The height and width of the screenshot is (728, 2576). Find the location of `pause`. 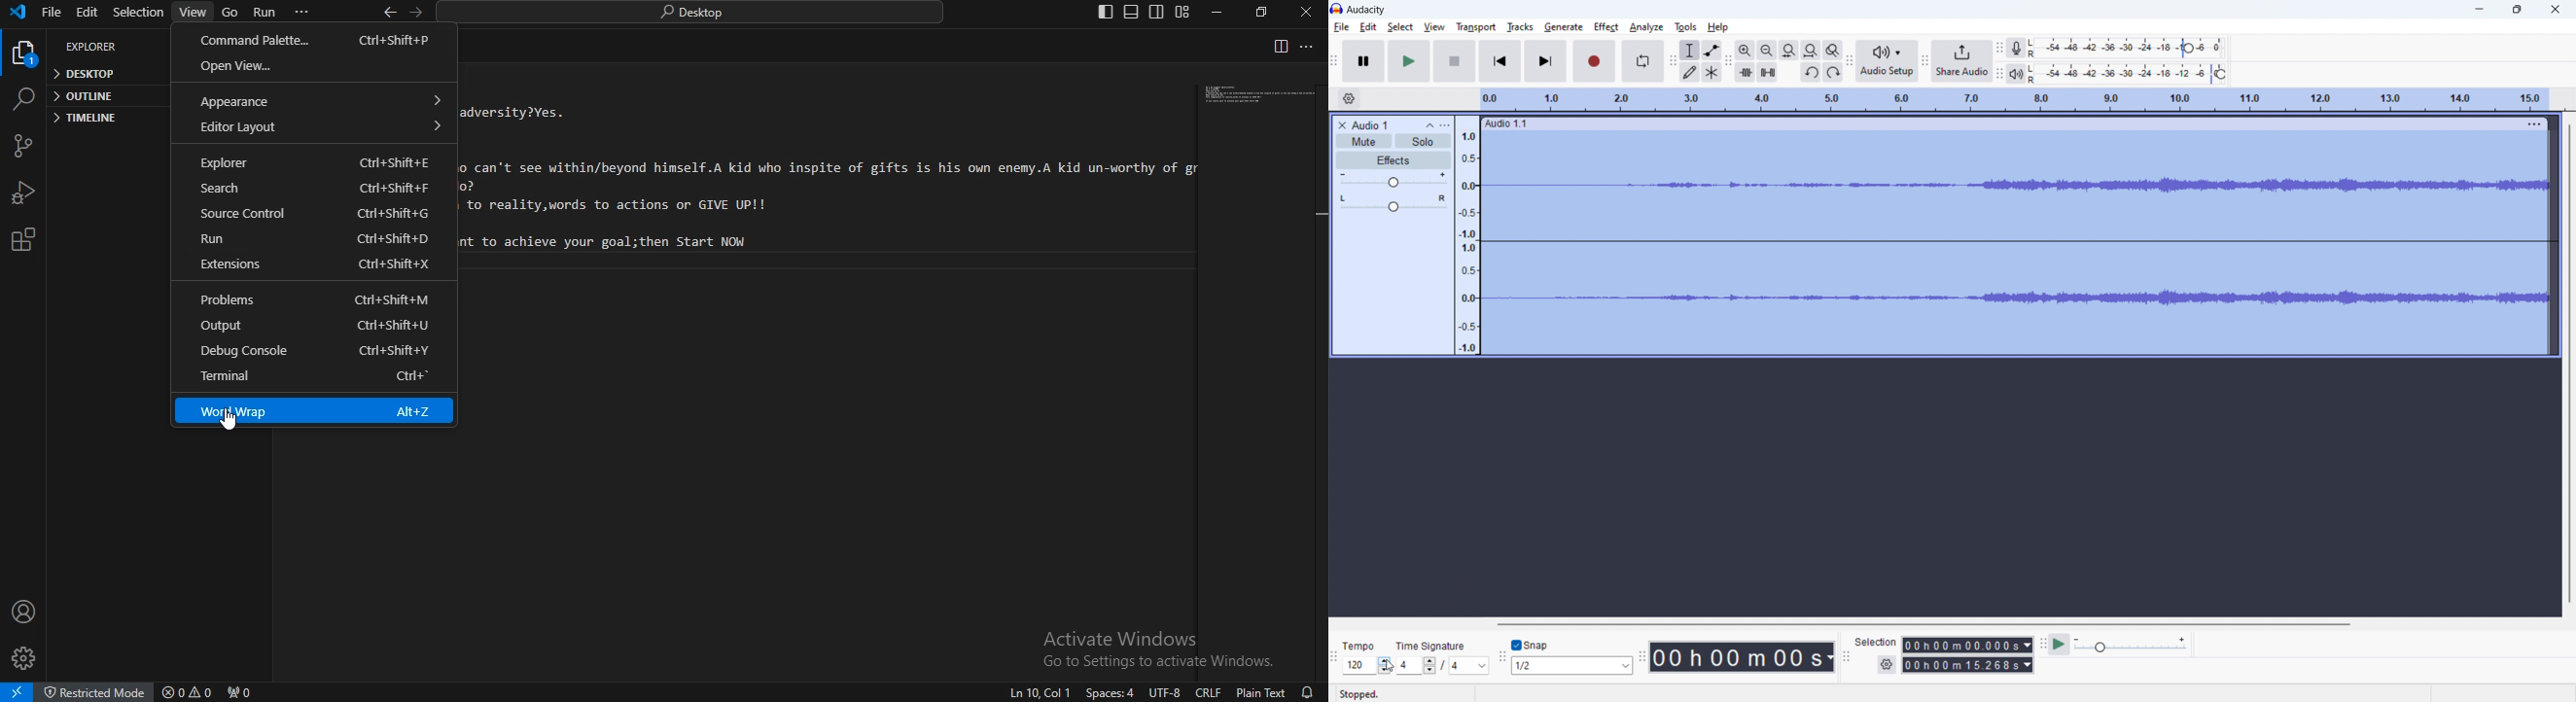

pause is located at coordinates (1363, 61).